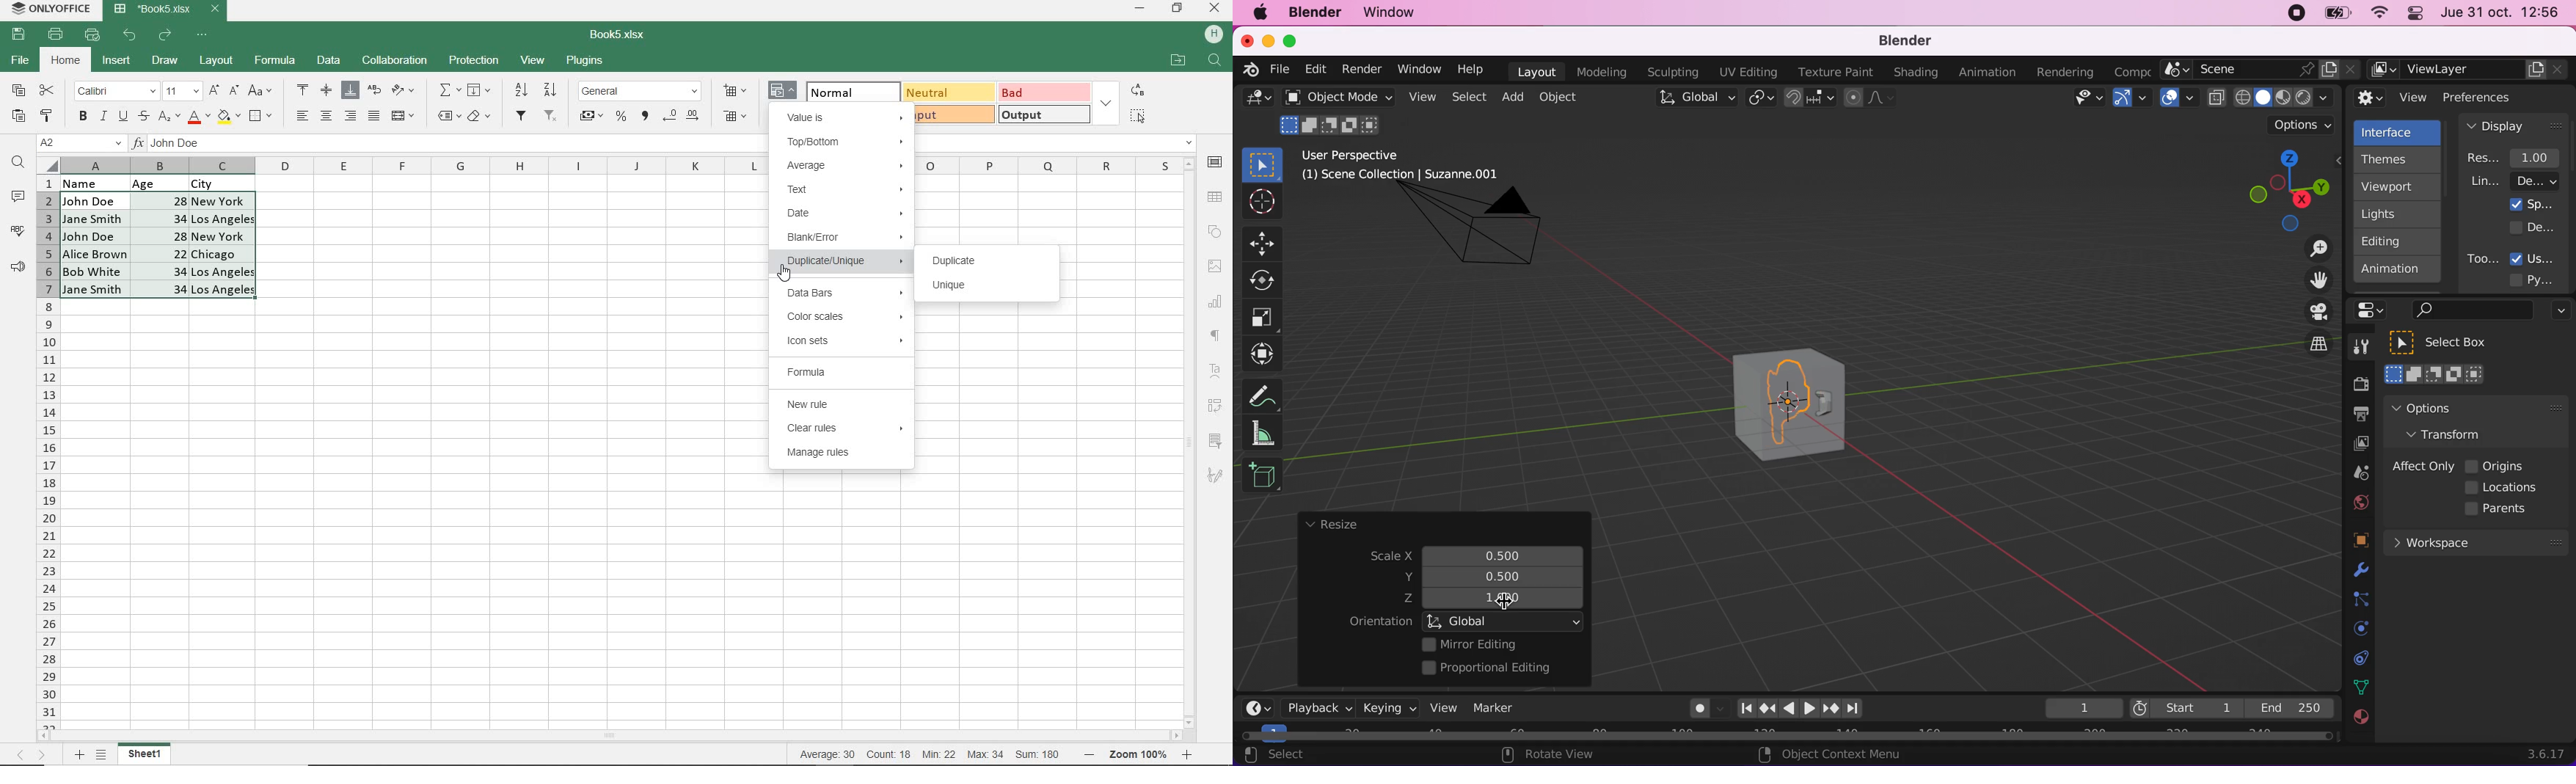 This screenshot has width=2576, height=784. Describe the element at coordinates (2357, 474) in the screenshot. I see `scene` at that location.